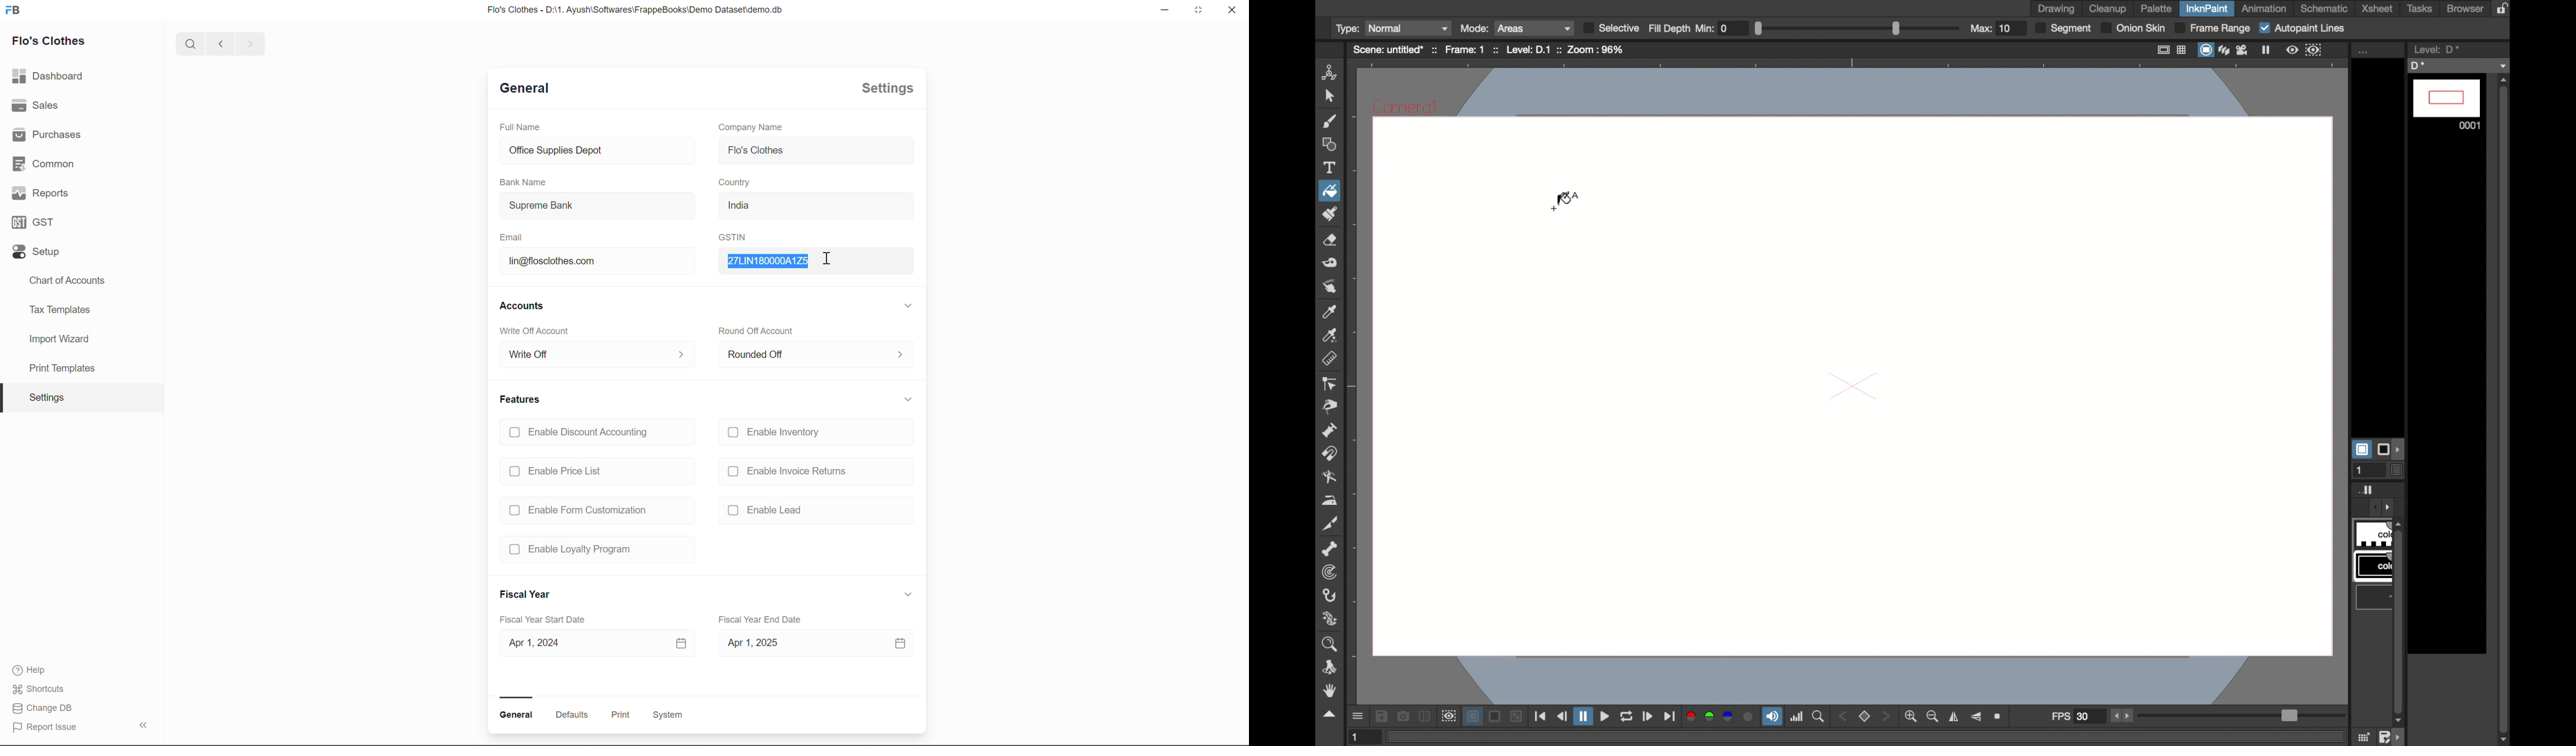  I want to click on close, so click(1231, 9).